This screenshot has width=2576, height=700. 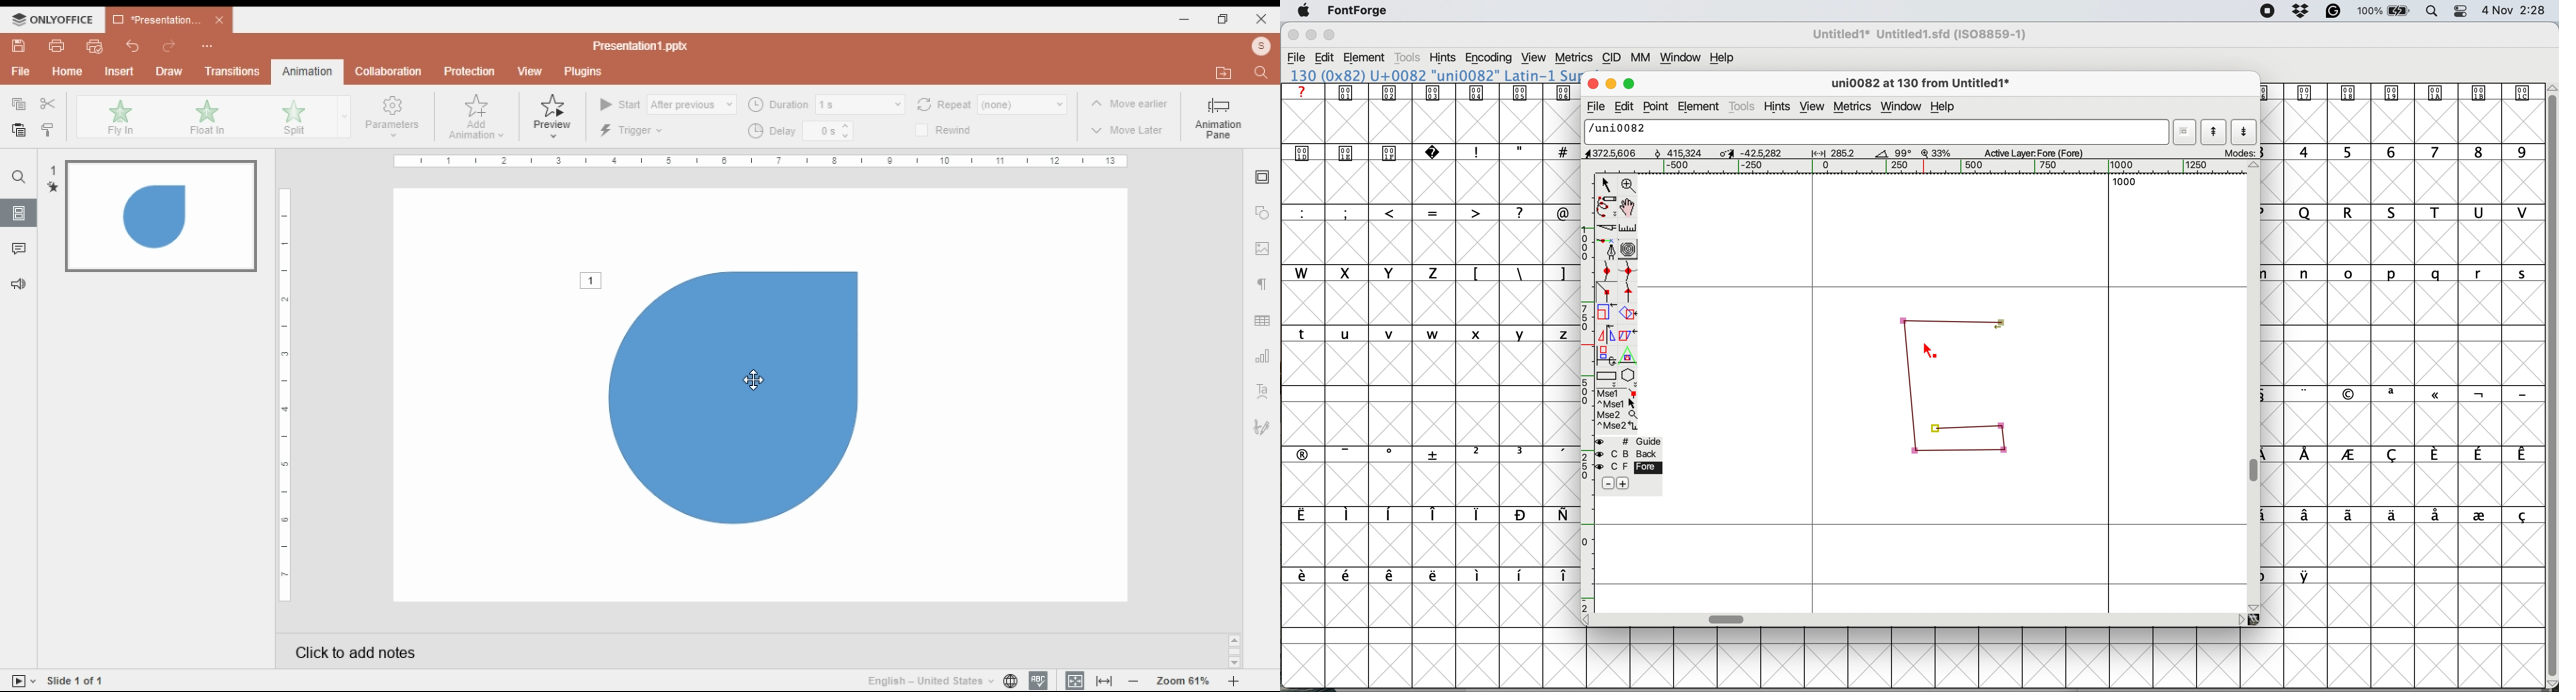 I want to click on uppercase letters, so click(x=2409, y=213).